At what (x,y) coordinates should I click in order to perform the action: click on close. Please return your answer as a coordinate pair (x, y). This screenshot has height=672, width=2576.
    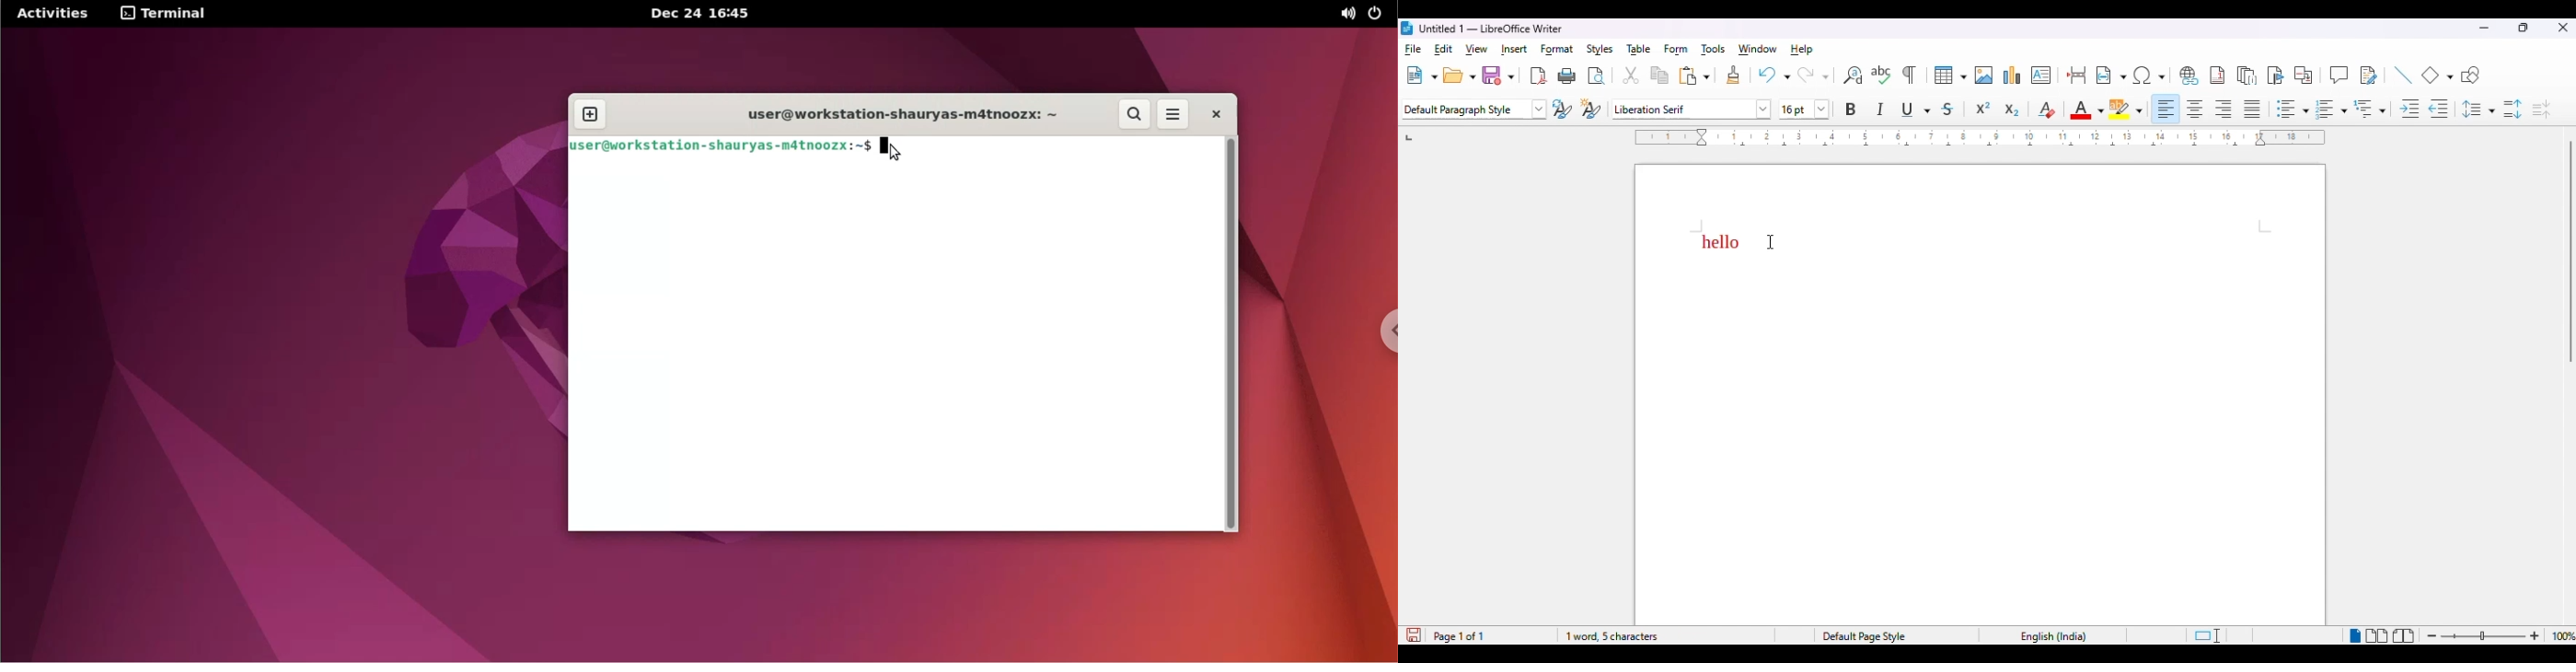
    Looking at the image, I should click on (2563, 29).